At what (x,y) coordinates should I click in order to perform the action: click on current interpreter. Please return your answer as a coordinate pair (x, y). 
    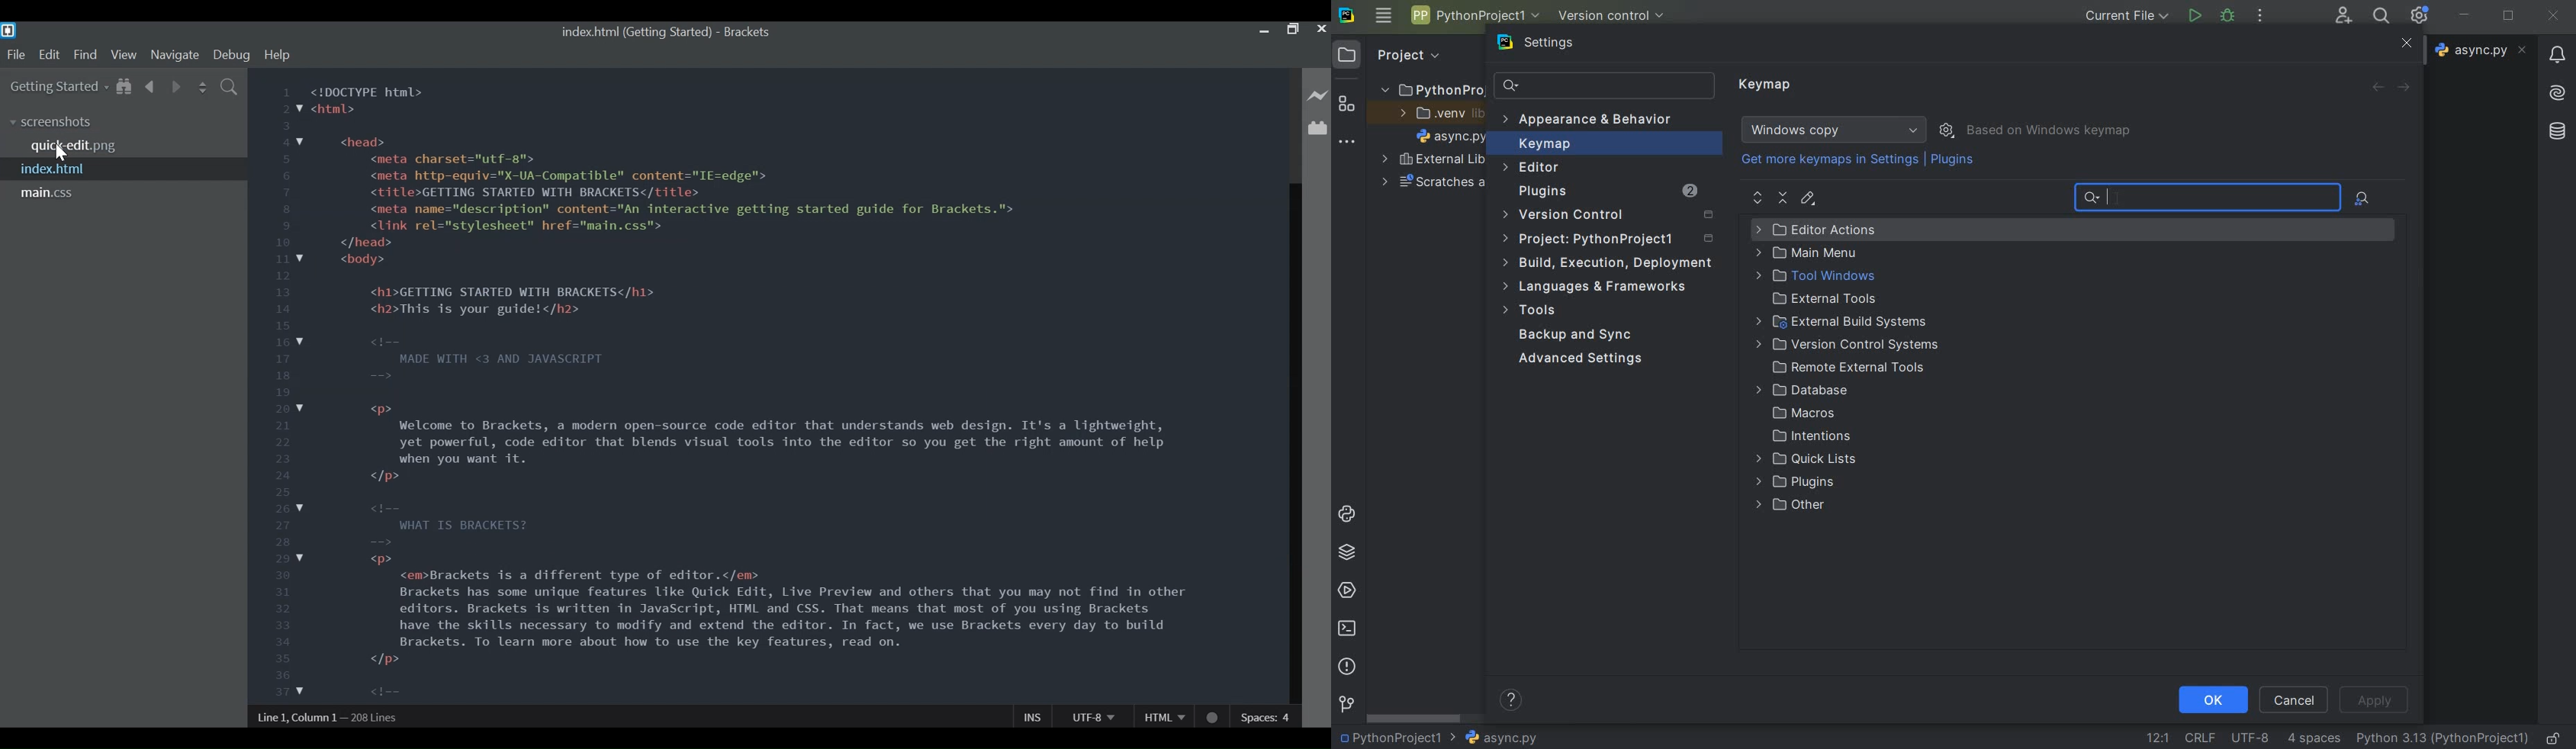
    Looking at the image, I should click on (2443, 738).